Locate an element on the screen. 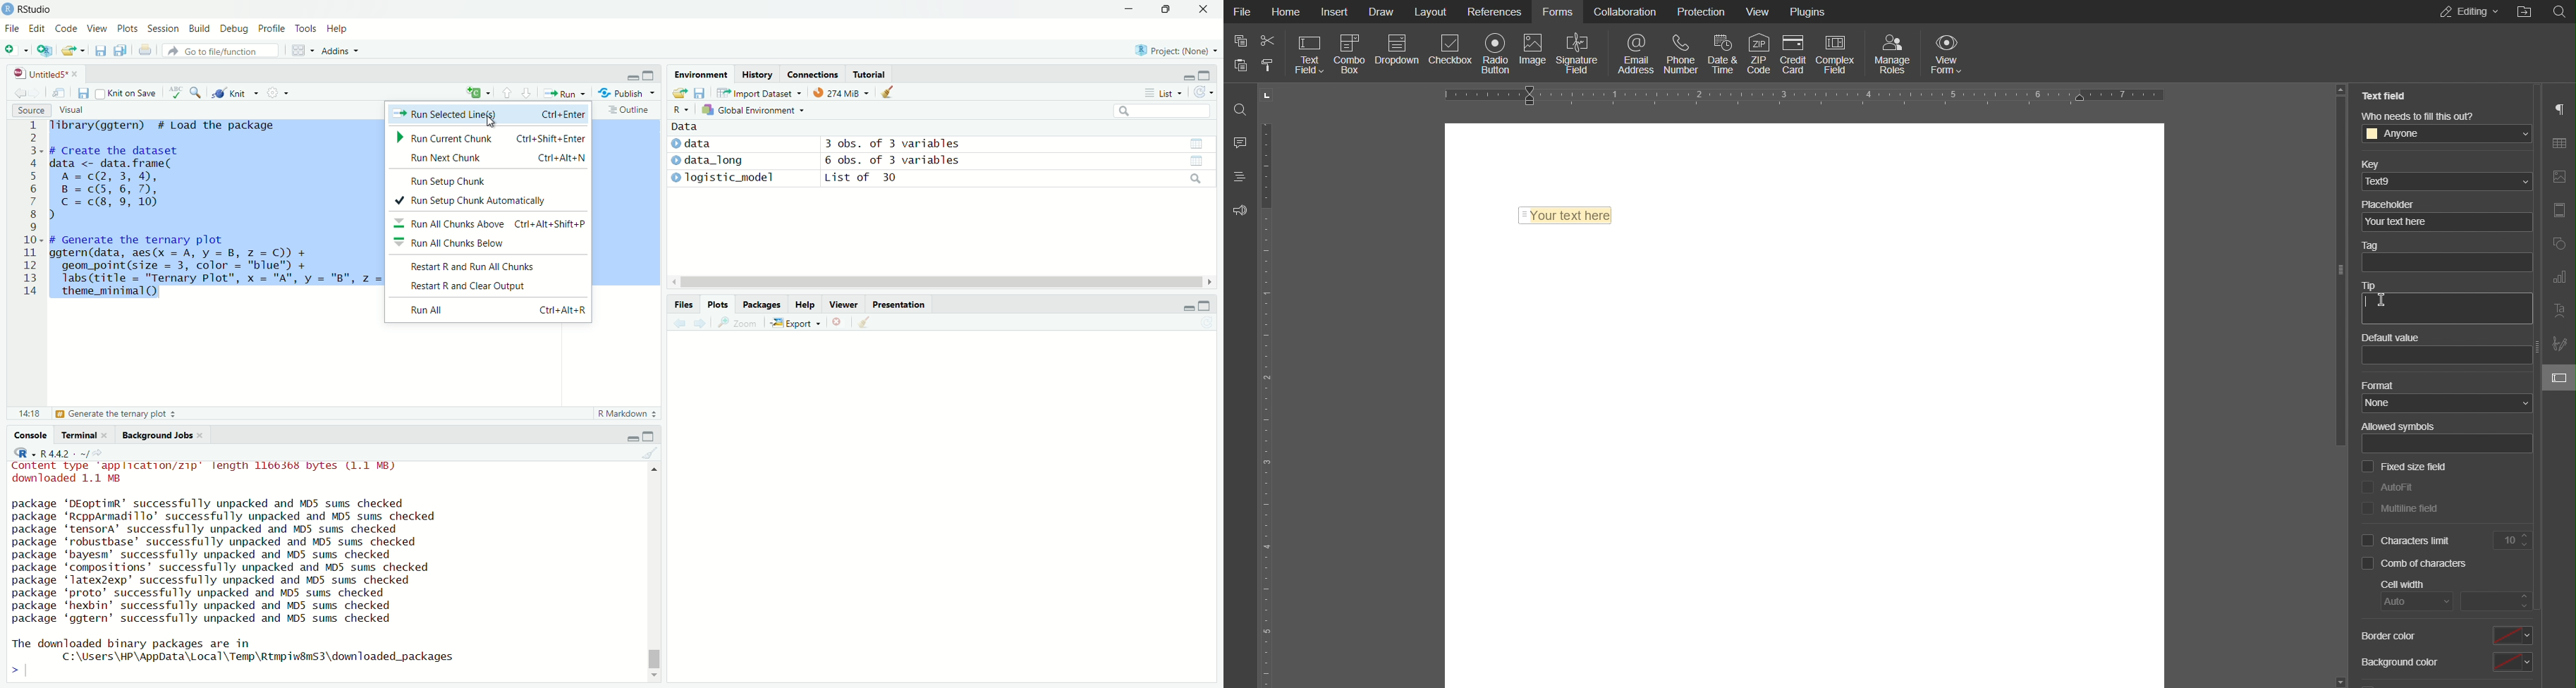  Run Setup Chunk Automatically is located at coordinates (477, 201).